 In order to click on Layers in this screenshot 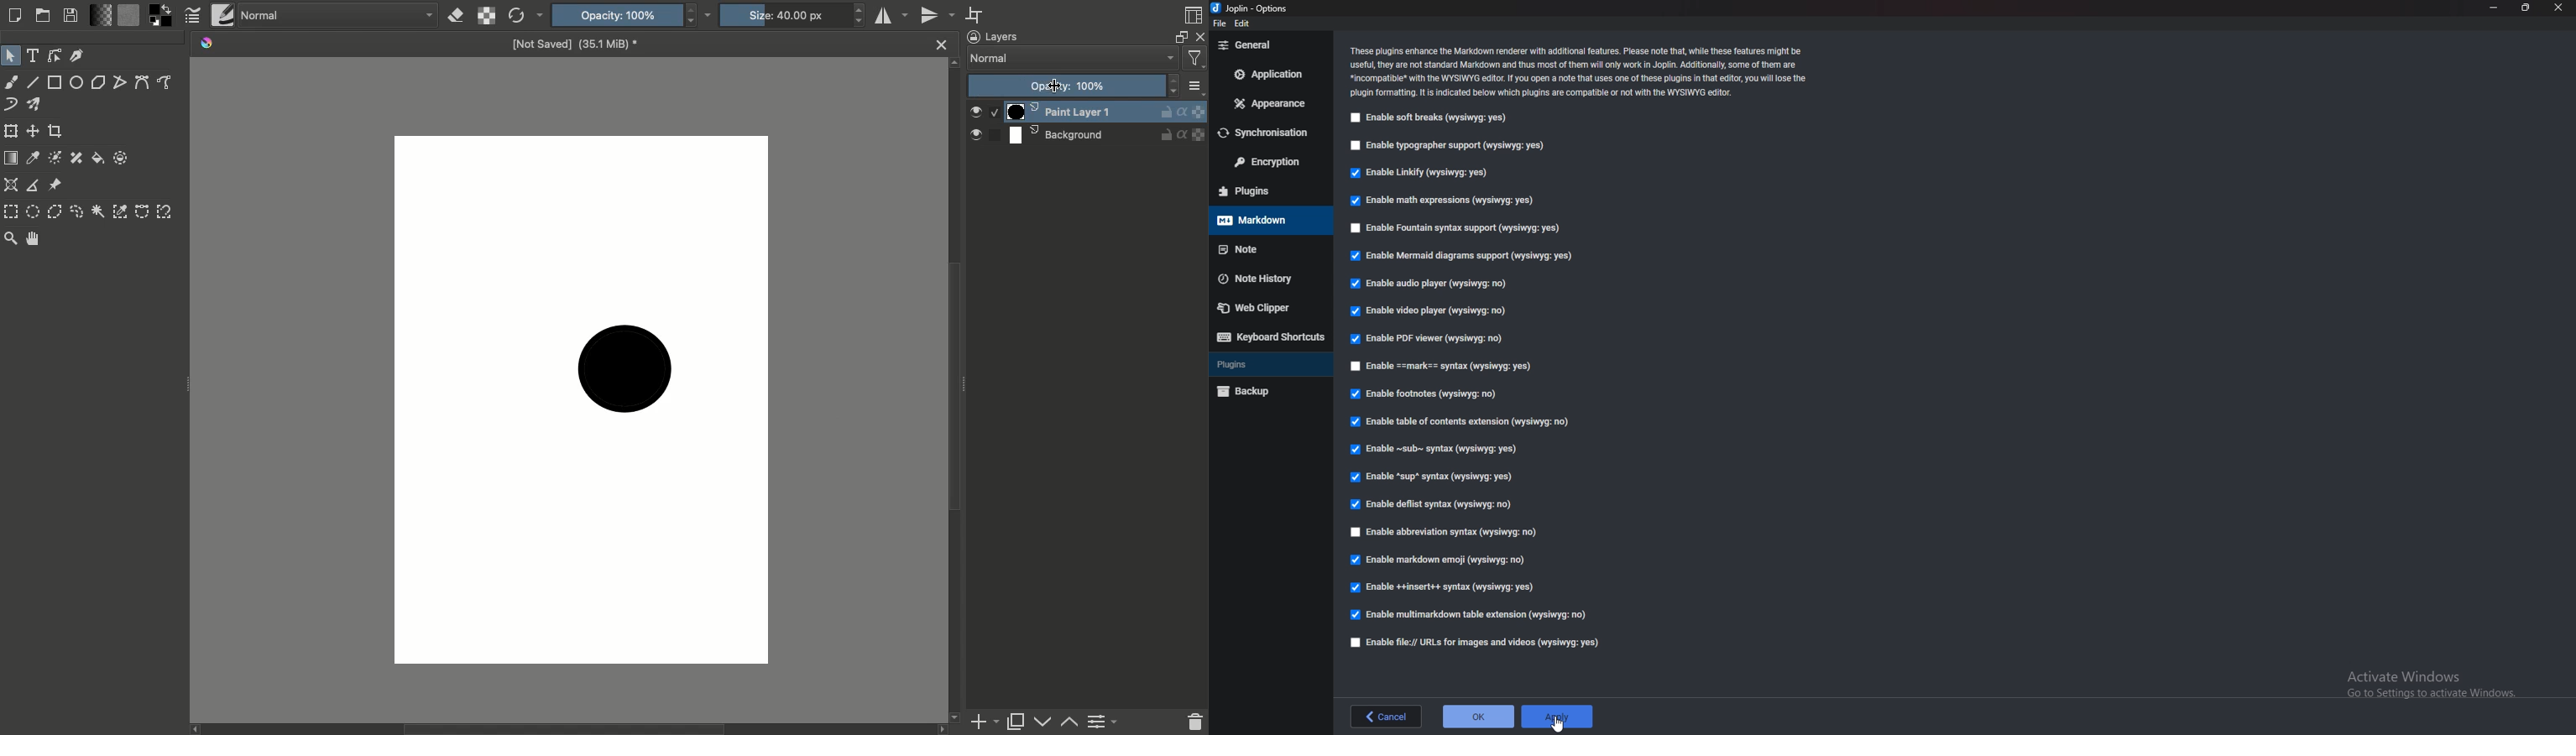, I will do `click(995, 36)`.